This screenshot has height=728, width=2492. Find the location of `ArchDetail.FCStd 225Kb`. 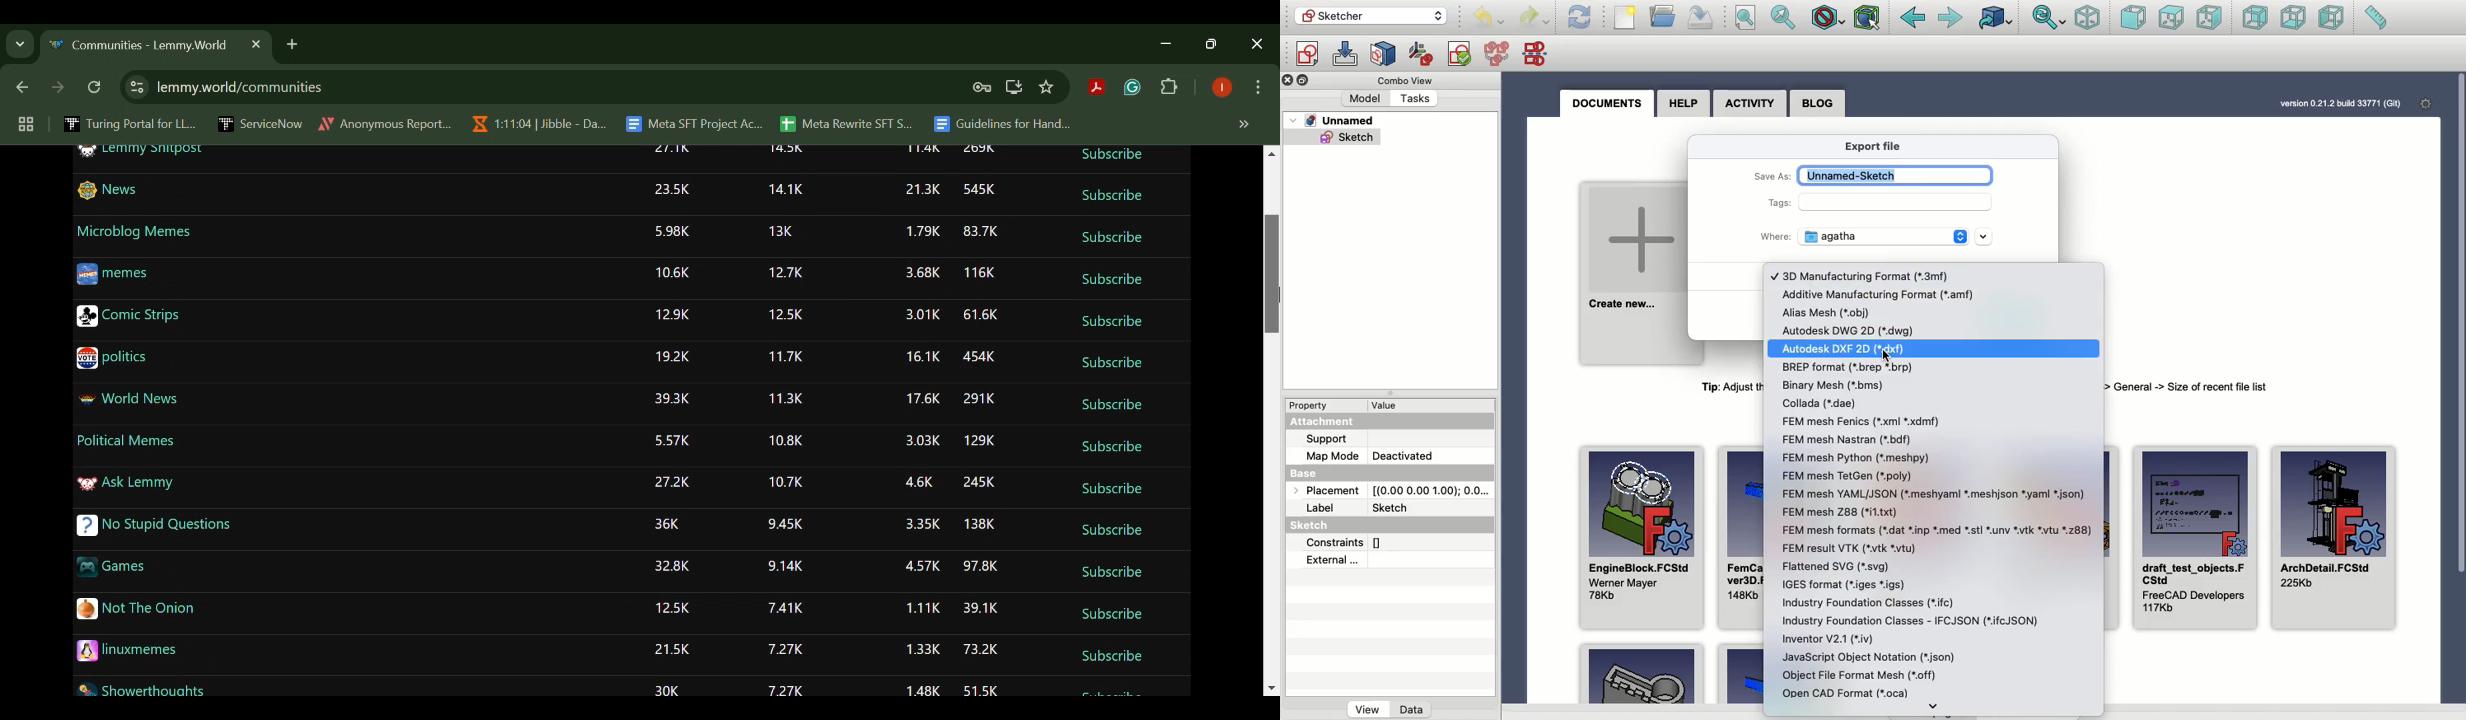

ArchDetail.FCStd 225Kb is located at coordinates (2336, 538).